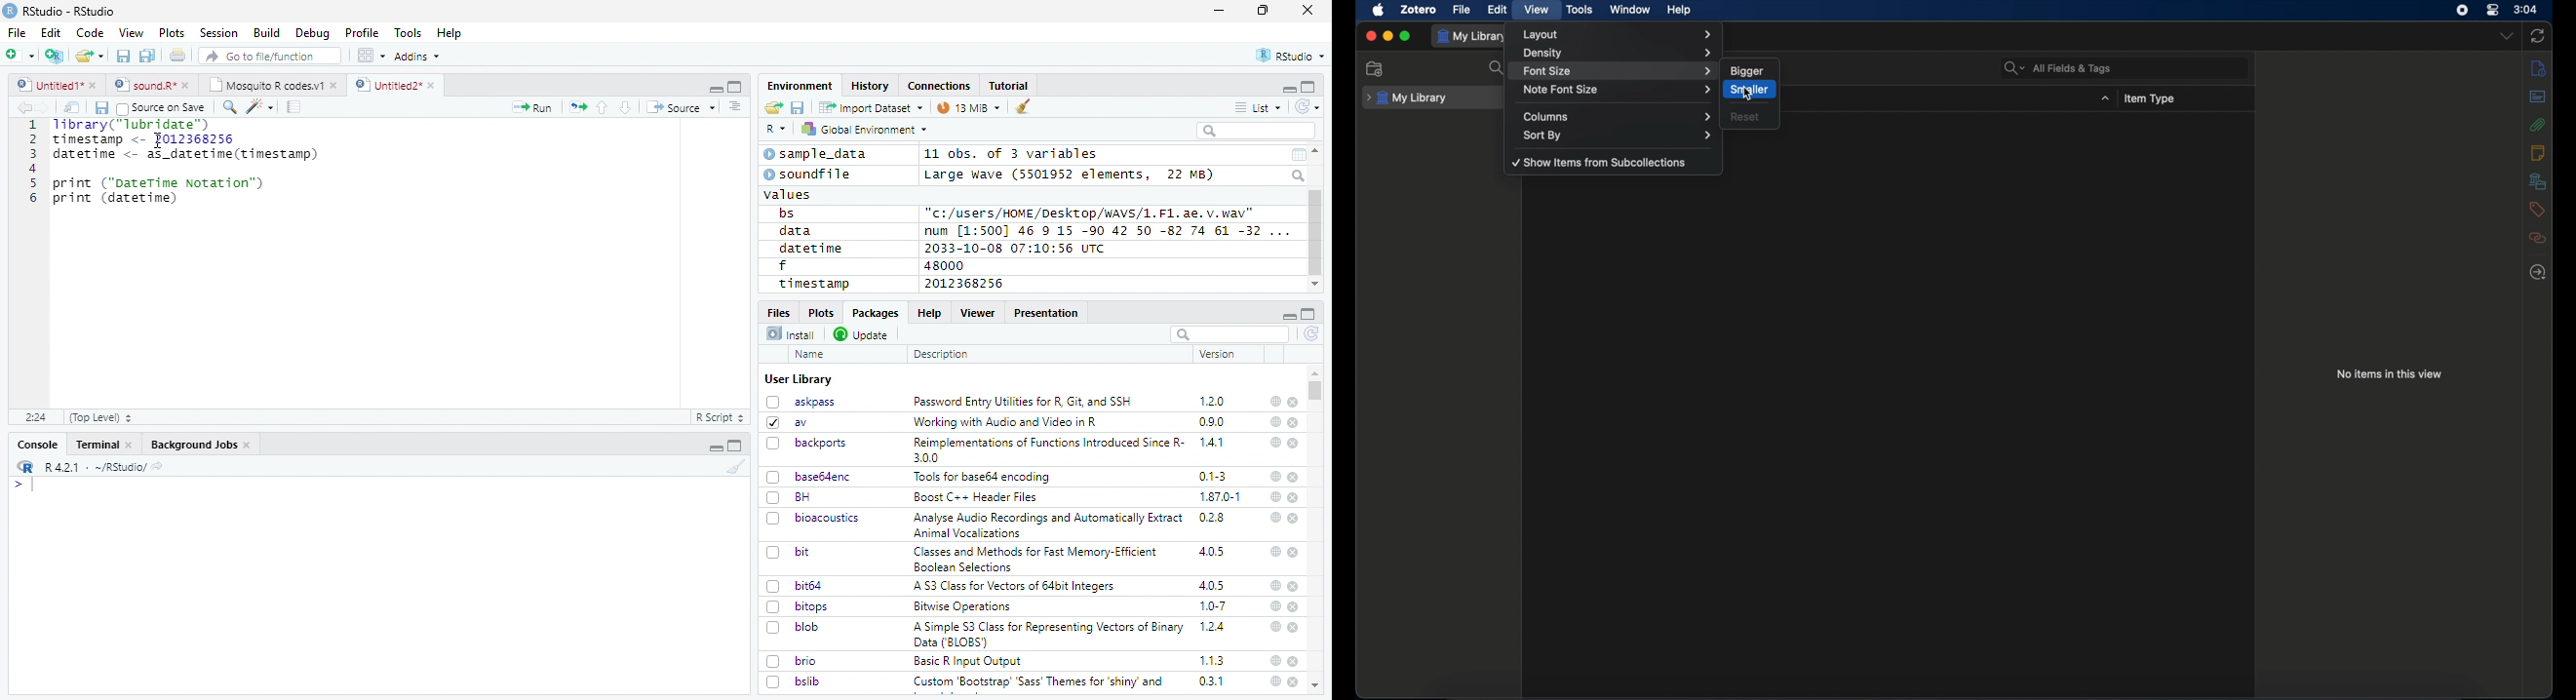  Describe the element at coordinates (799, 606) in the screenshot. I see `bitops` at that location.